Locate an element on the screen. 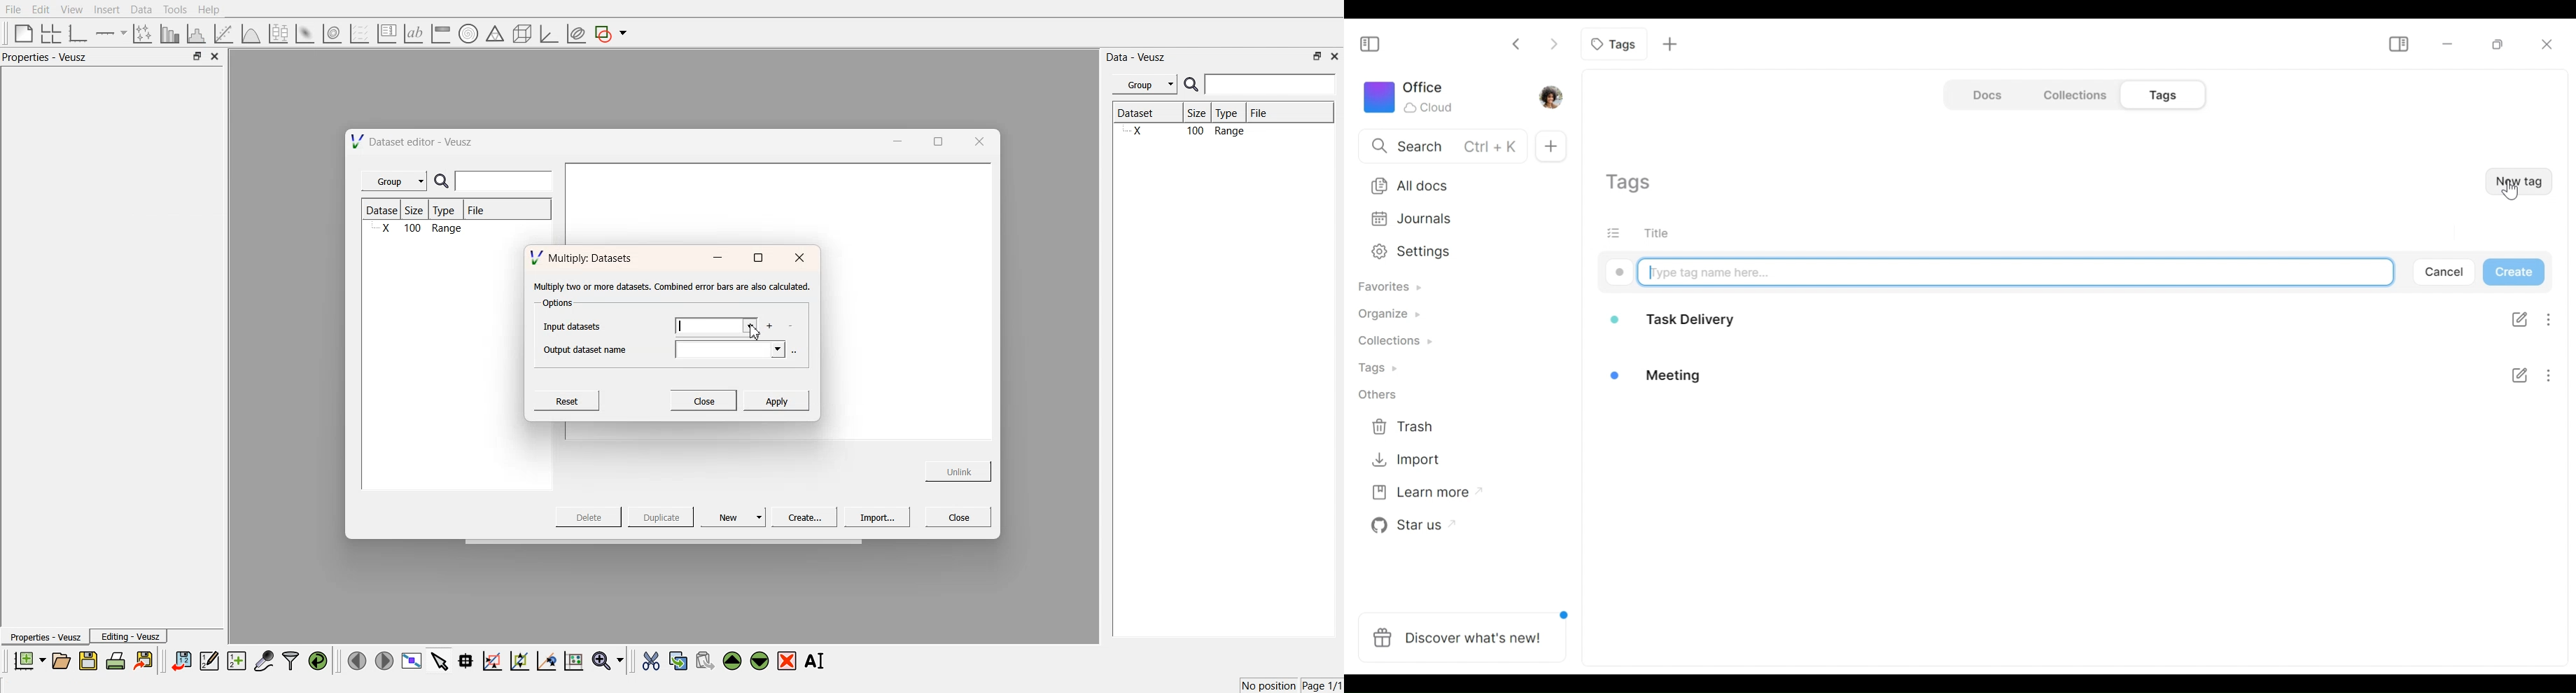  Input datasets is located at coordinates (575, 326).